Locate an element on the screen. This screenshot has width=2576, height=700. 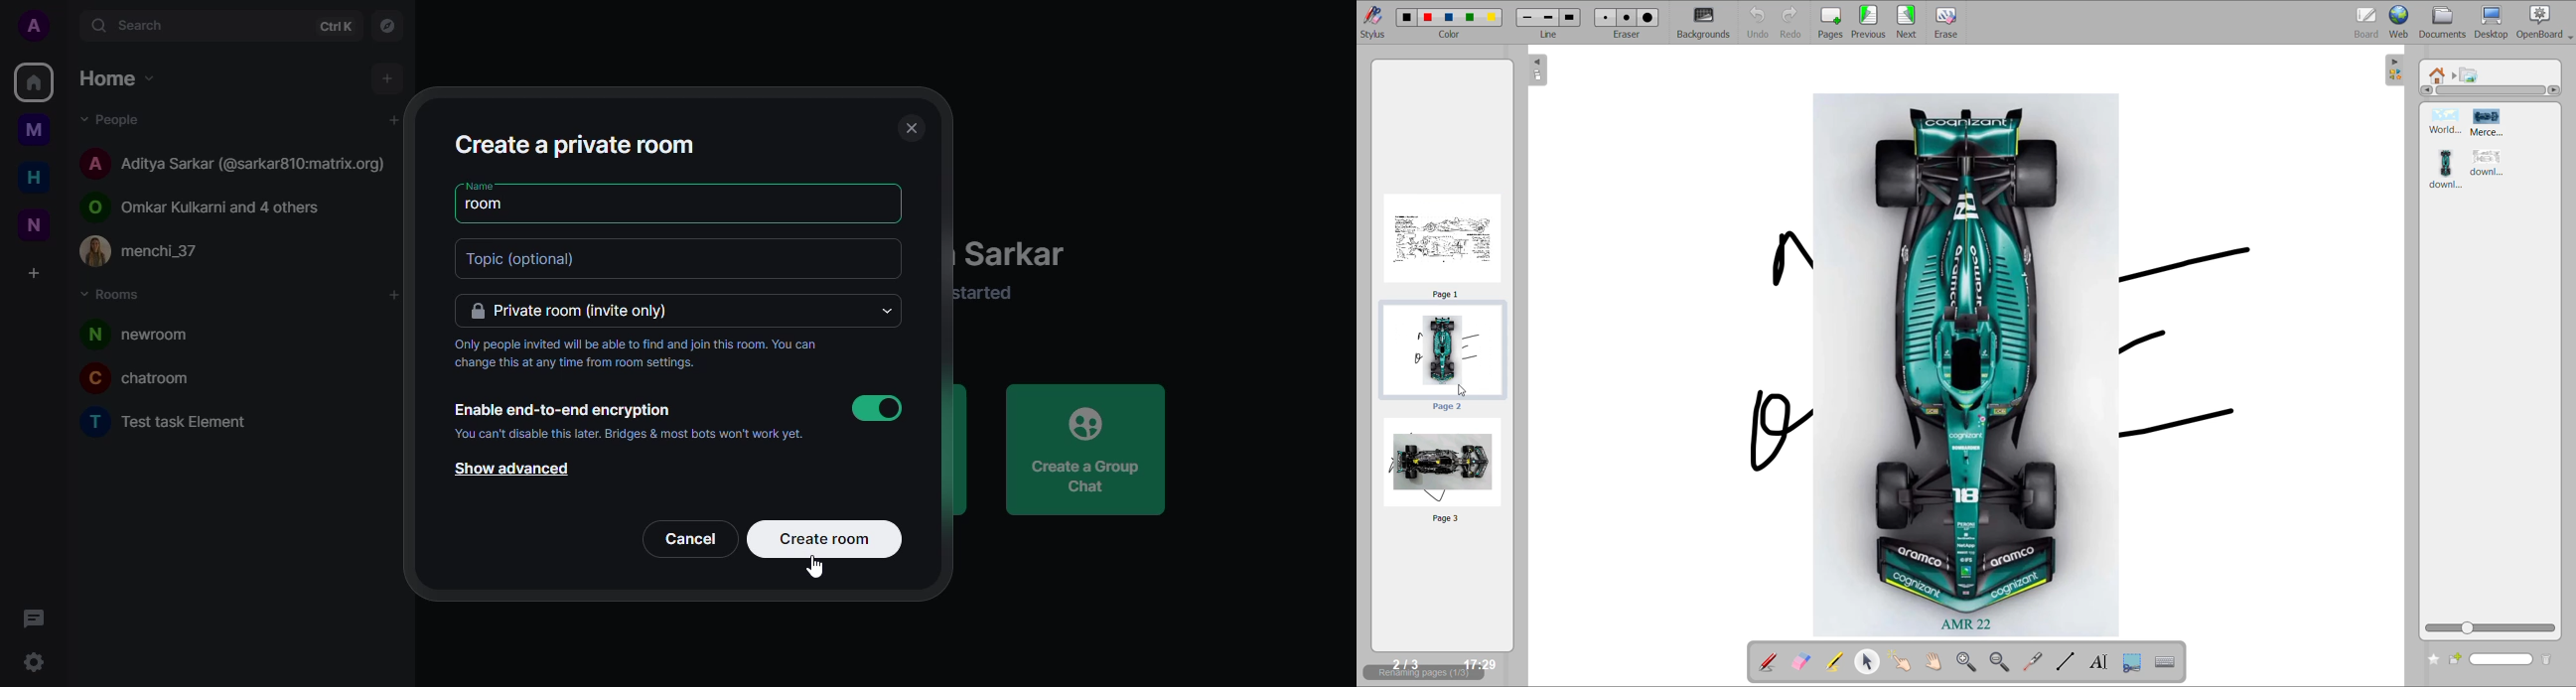
private room is located at coordinates (579, 311).